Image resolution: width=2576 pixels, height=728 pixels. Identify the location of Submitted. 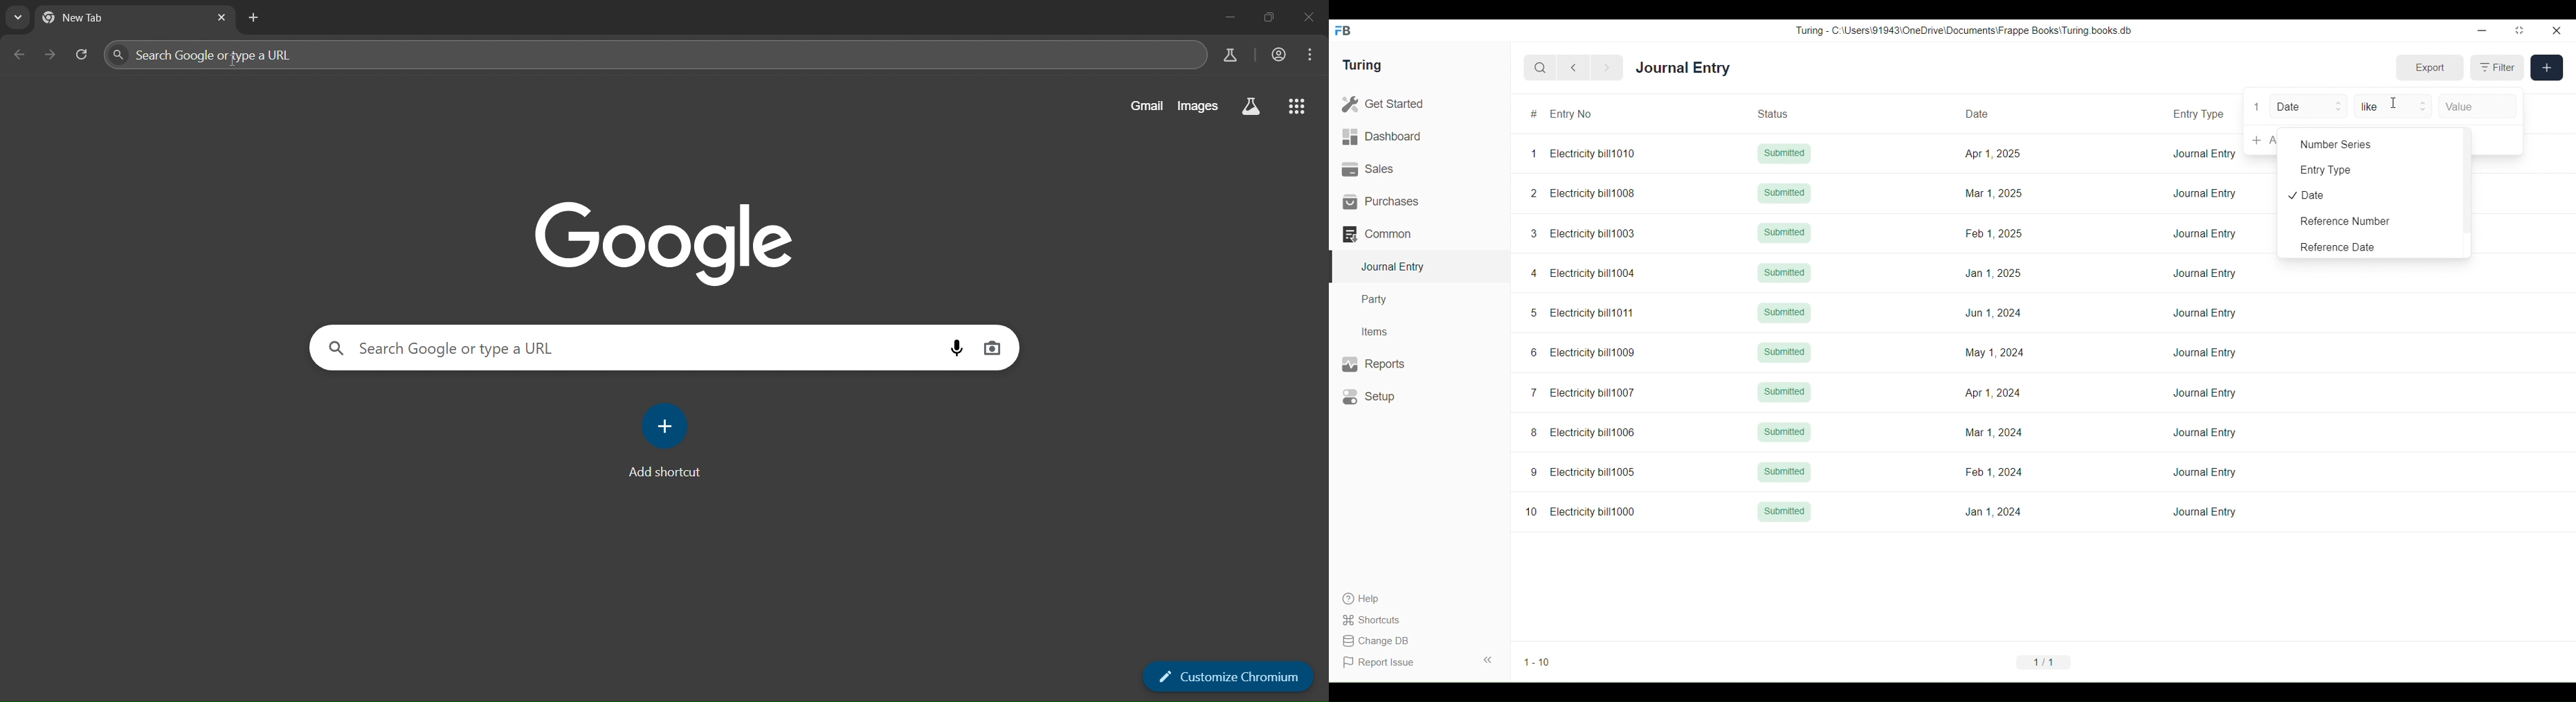
(1784, 392).